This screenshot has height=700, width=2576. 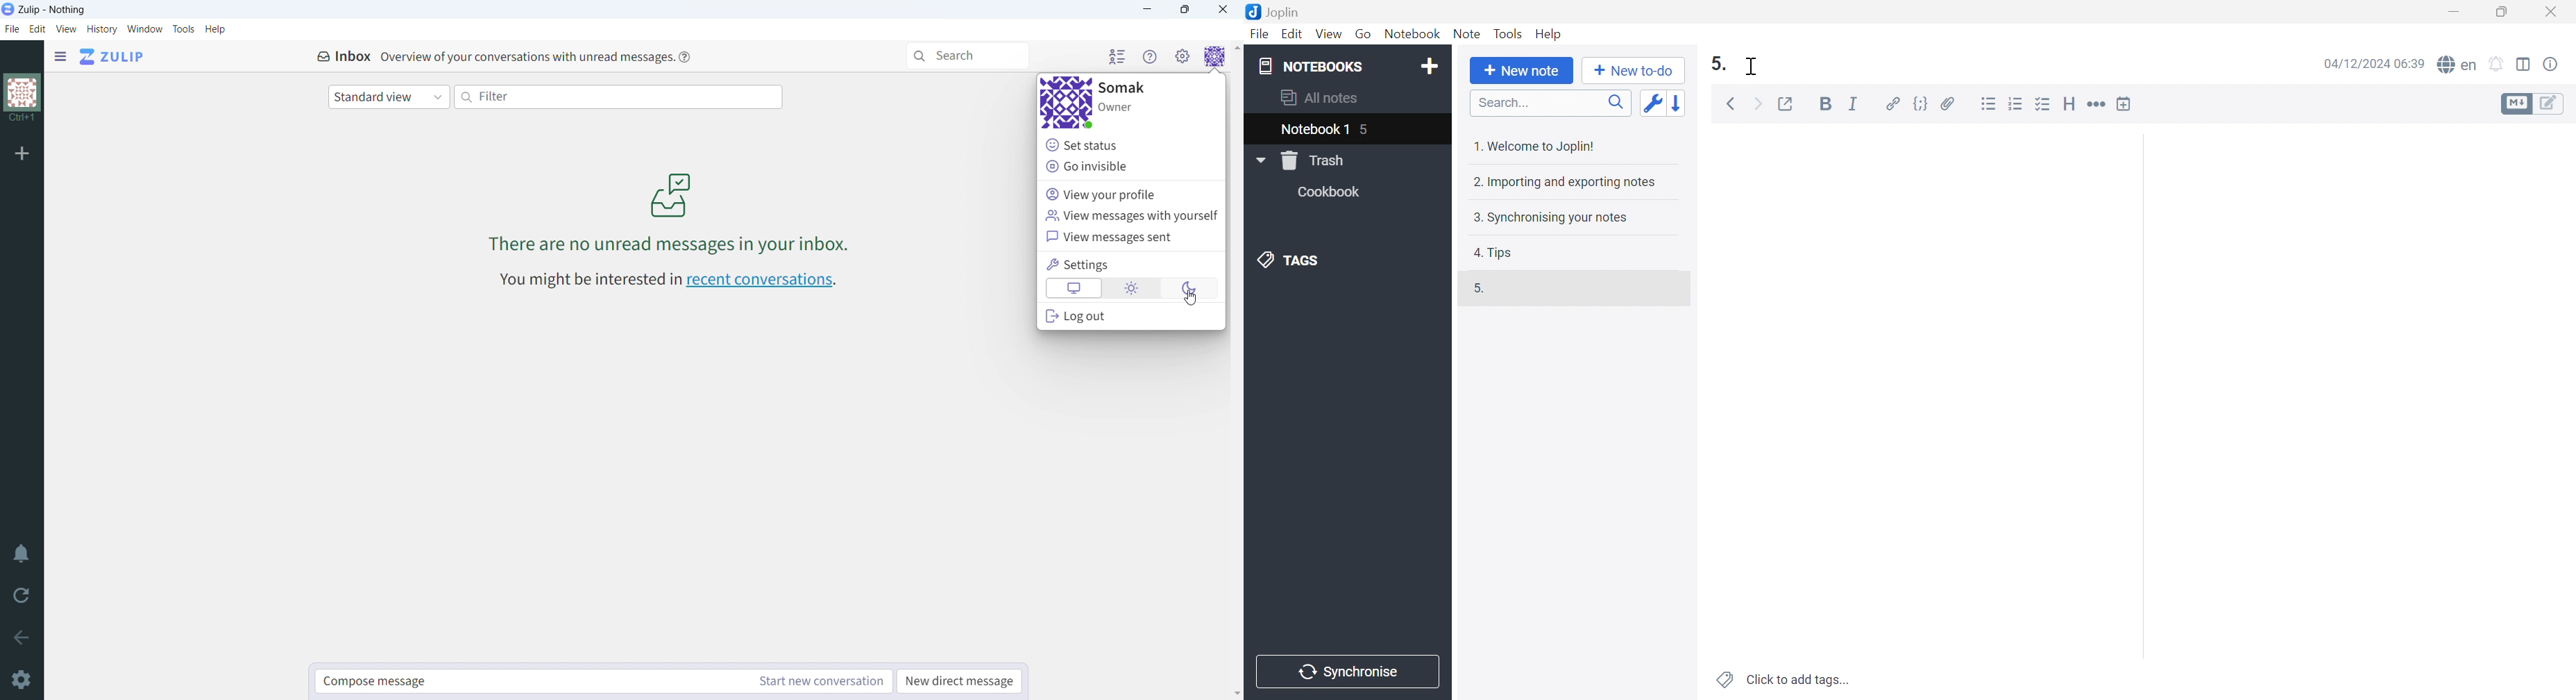 I want to click on cursor, so click(x=1194, y=299).